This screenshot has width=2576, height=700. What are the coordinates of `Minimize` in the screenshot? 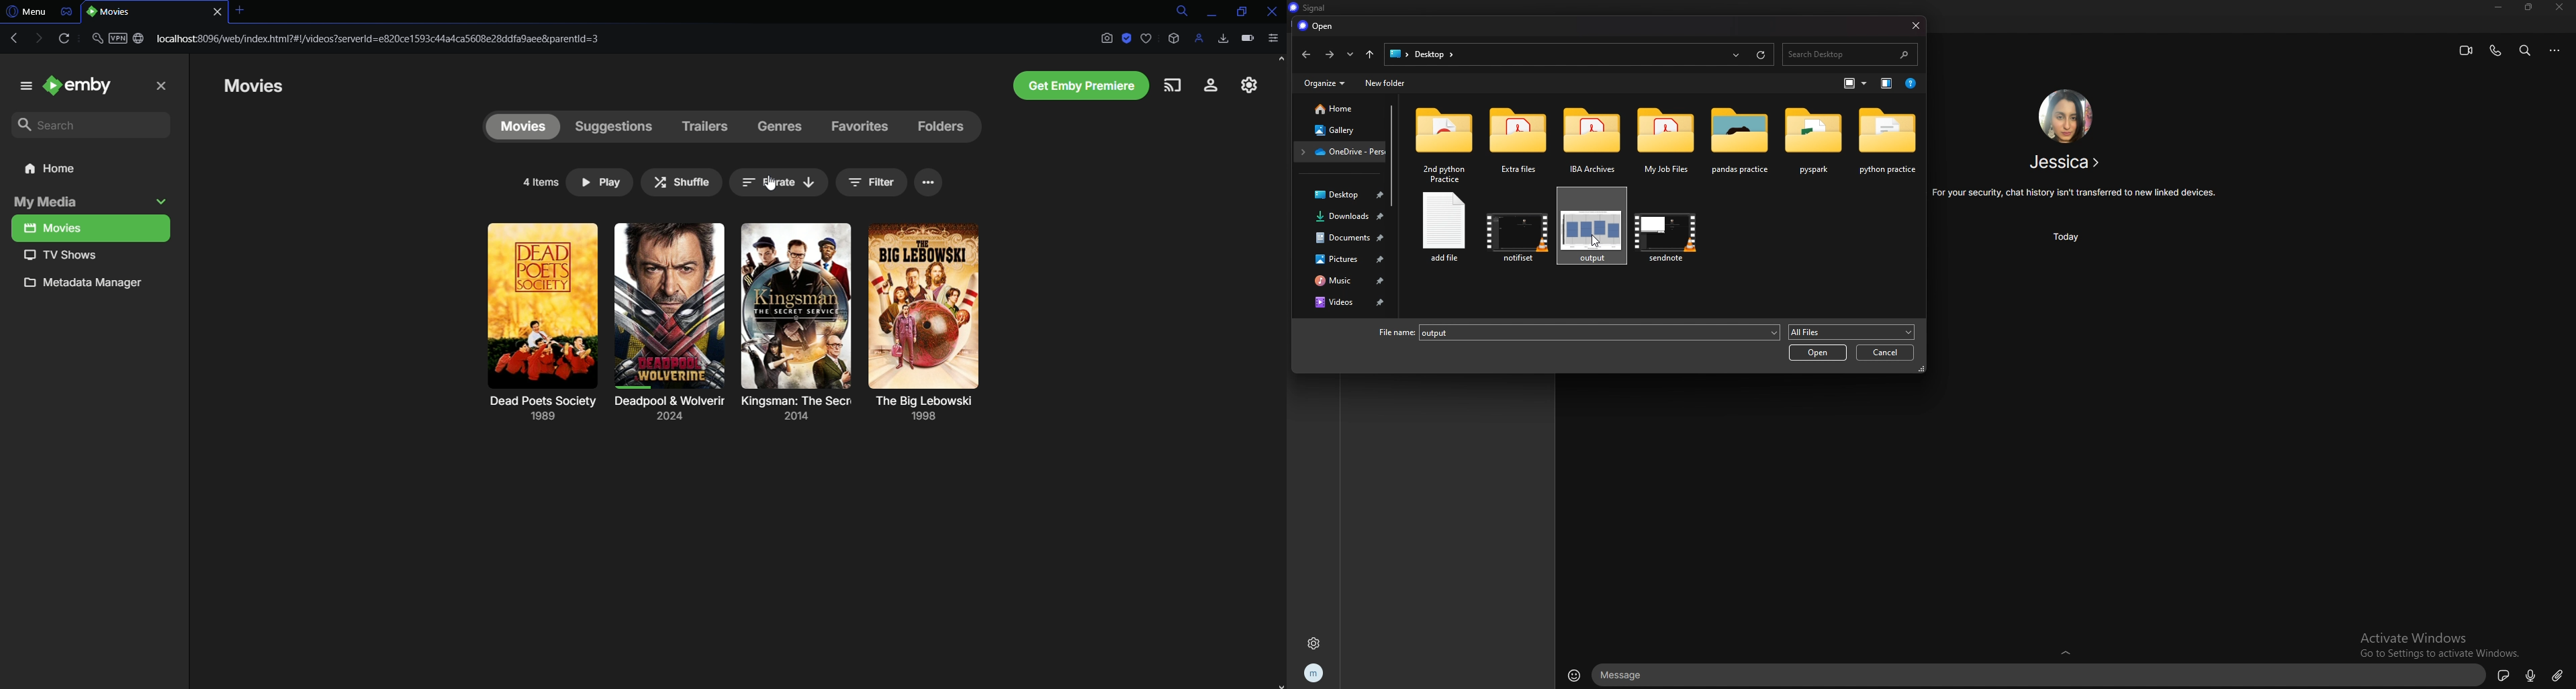 It's located at (1210, 11).